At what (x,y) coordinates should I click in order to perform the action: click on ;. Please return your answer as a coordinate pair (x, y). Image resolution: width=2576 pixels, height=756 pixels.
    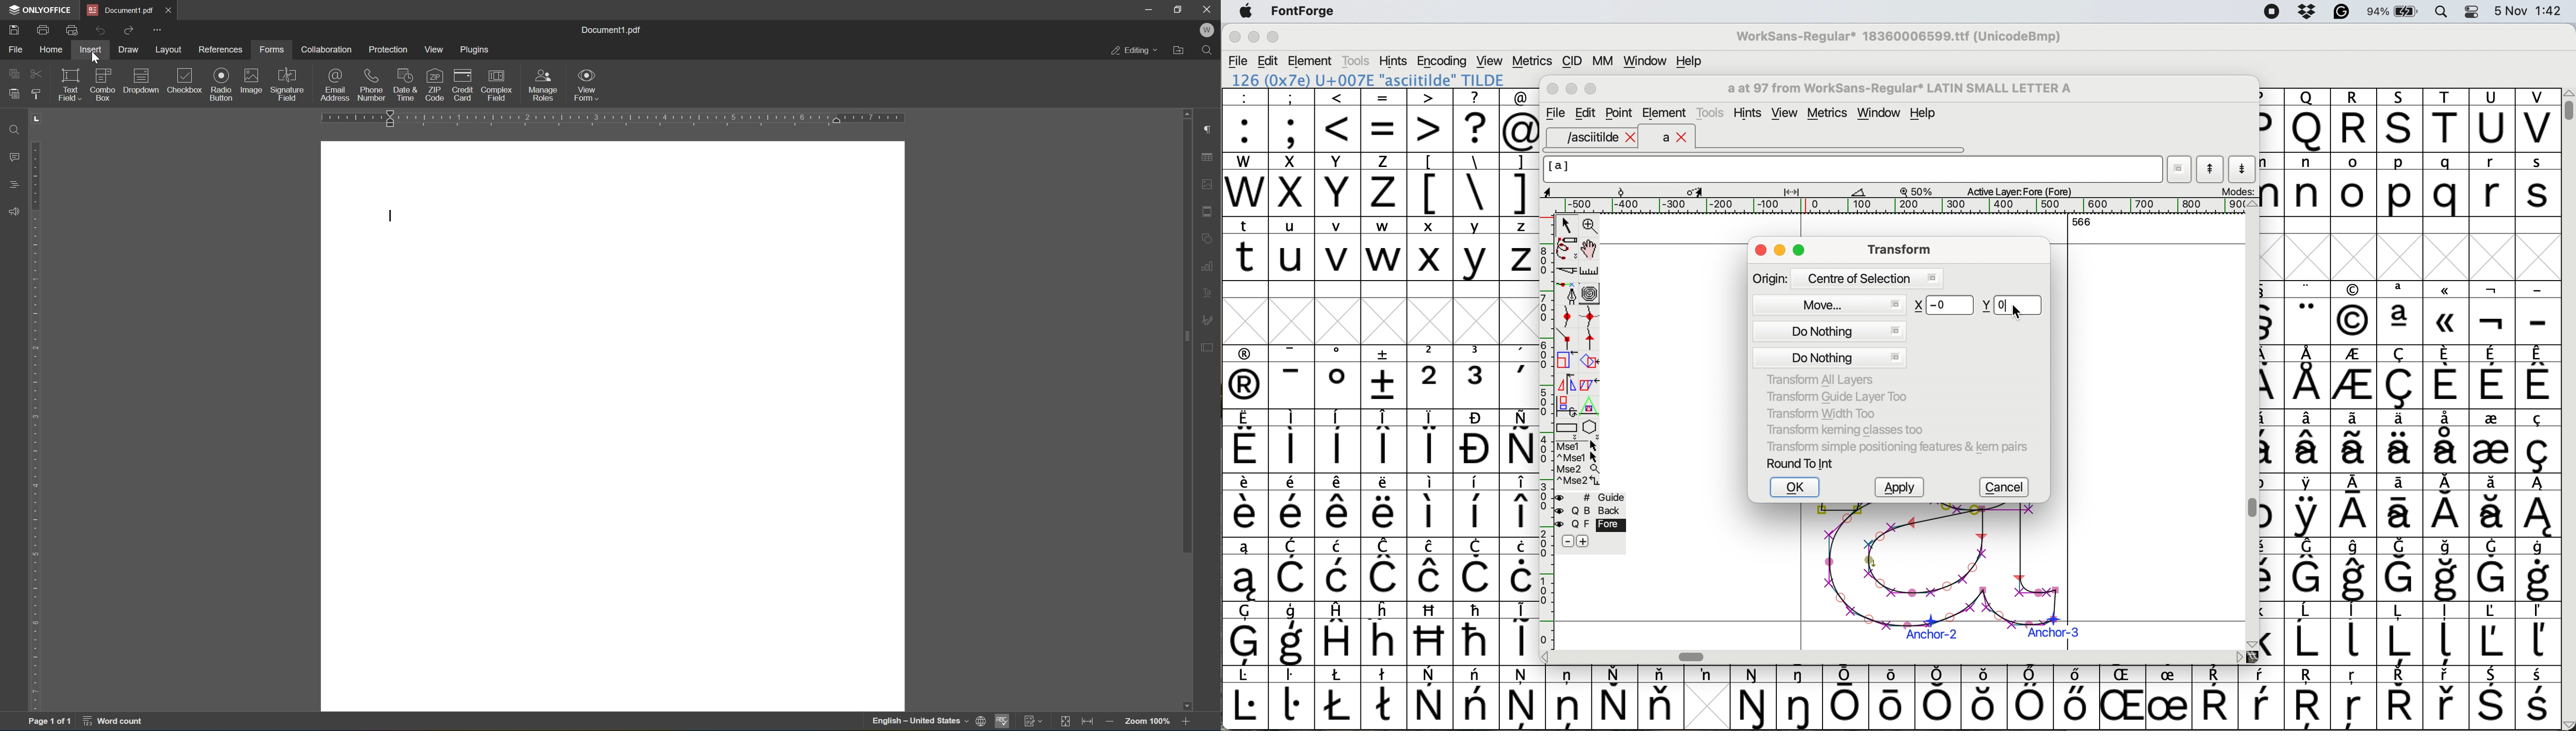
    Looking at the image, I should click on (1291, 119).